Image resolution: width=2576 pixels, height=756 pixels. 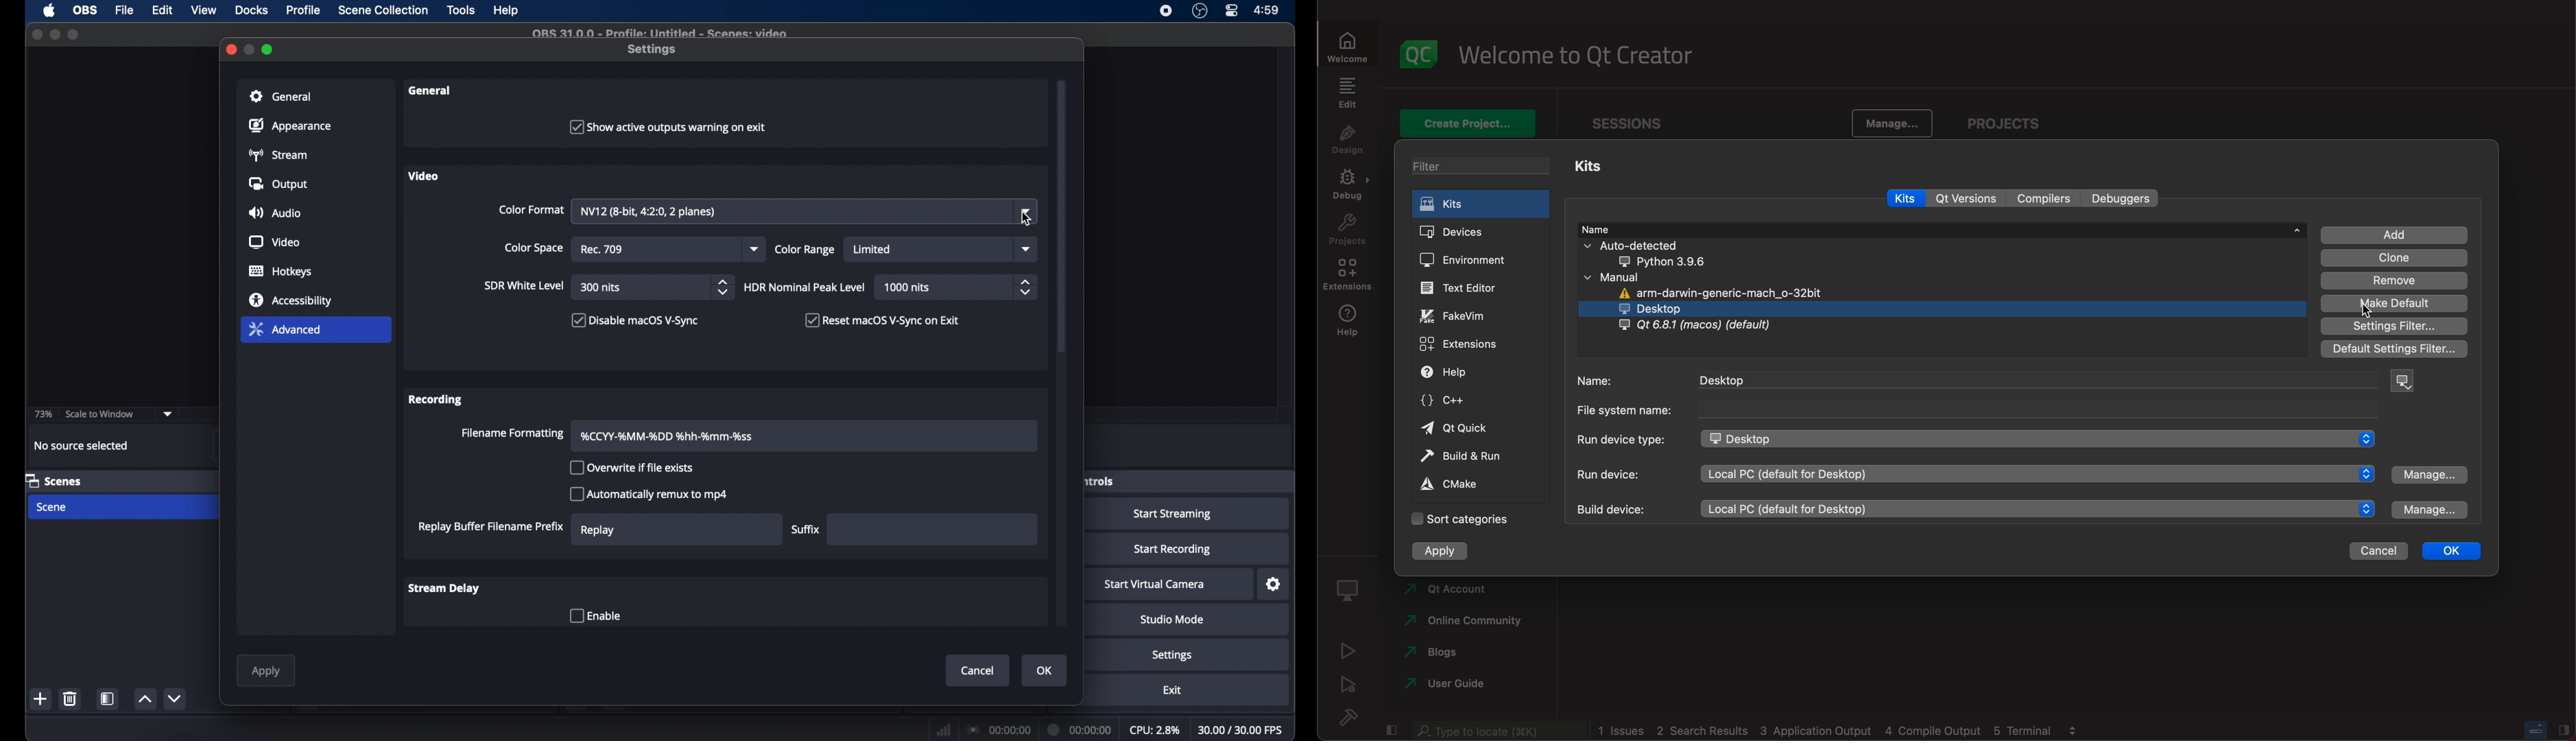 I want to click on recording, so click(x=436, y=399).